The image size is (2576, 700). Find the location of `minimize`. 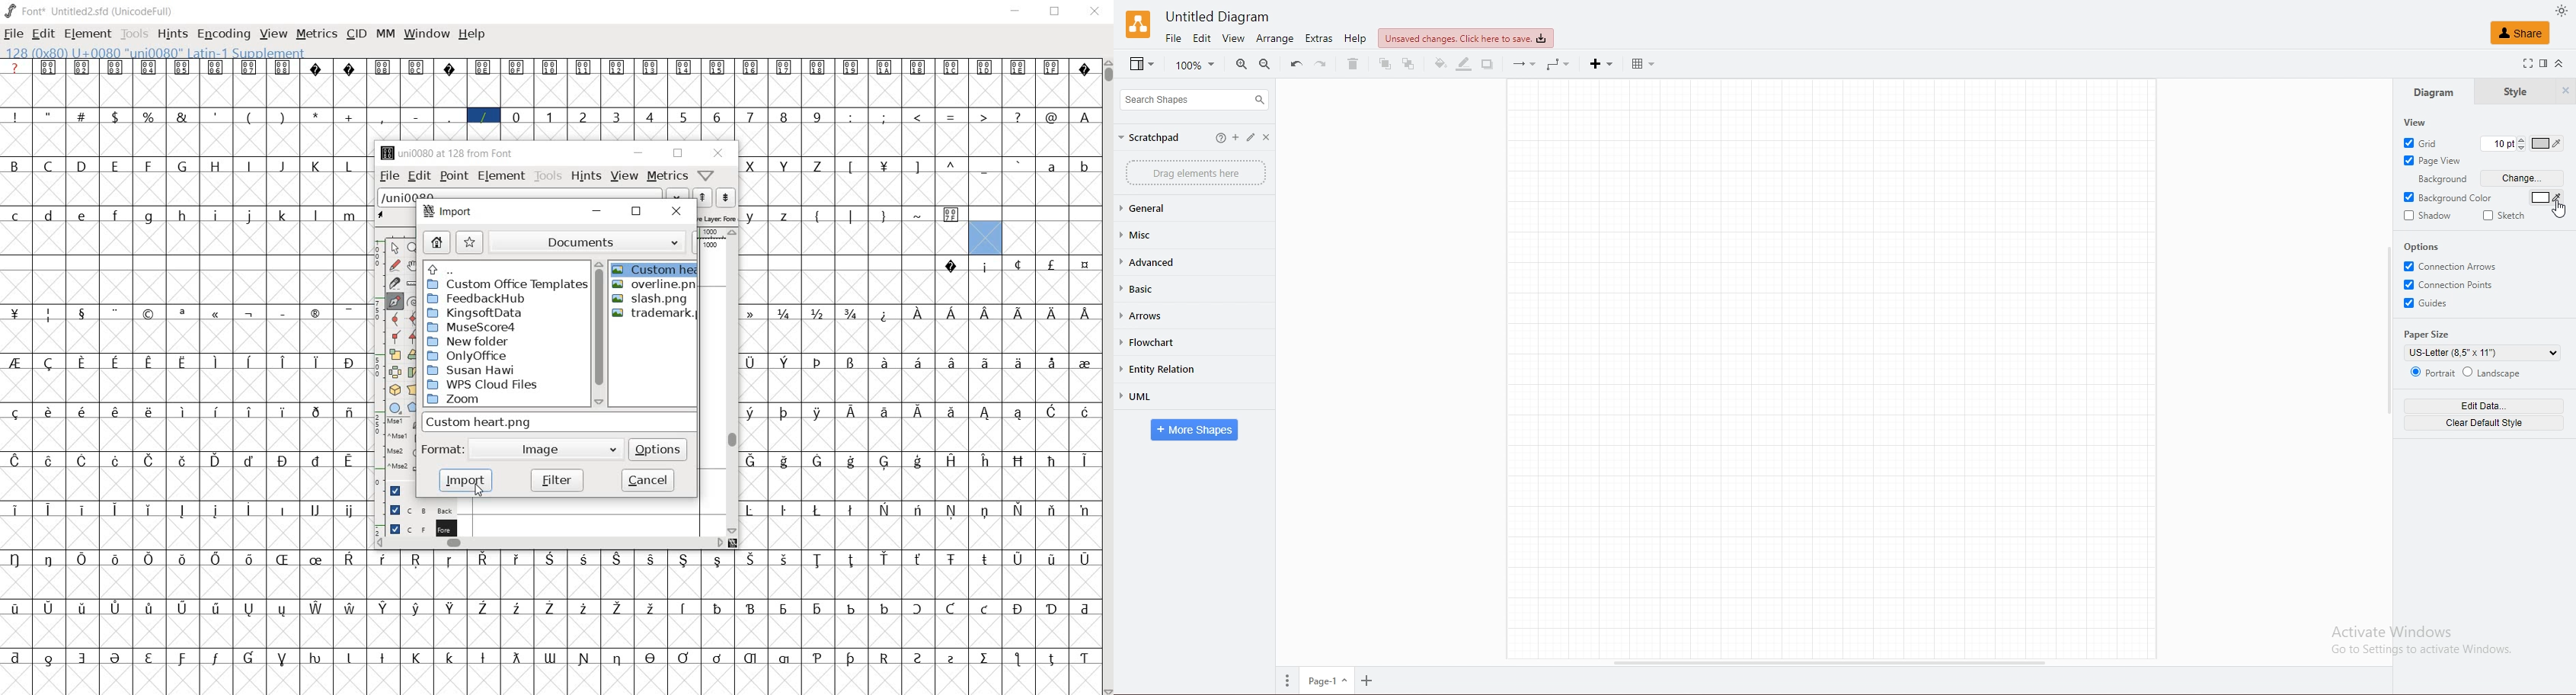

minimize is located at coordinates (639, 152).